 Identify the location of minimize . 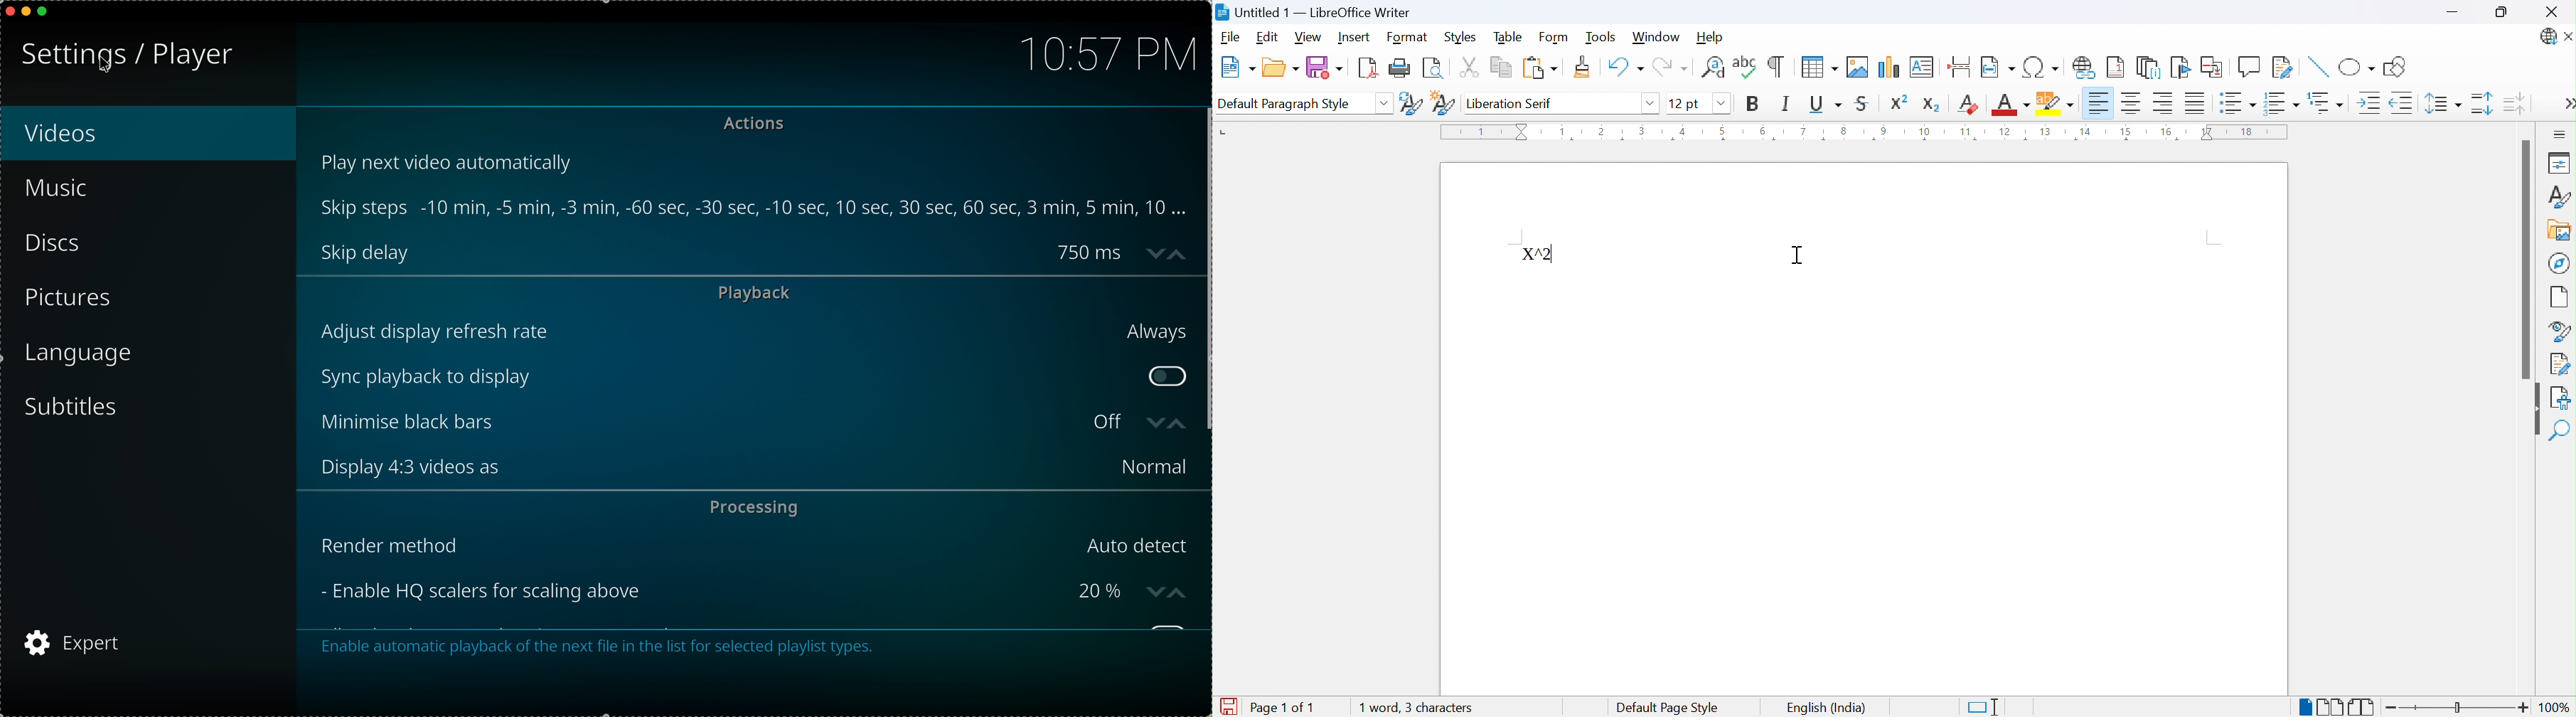
(26, 13).